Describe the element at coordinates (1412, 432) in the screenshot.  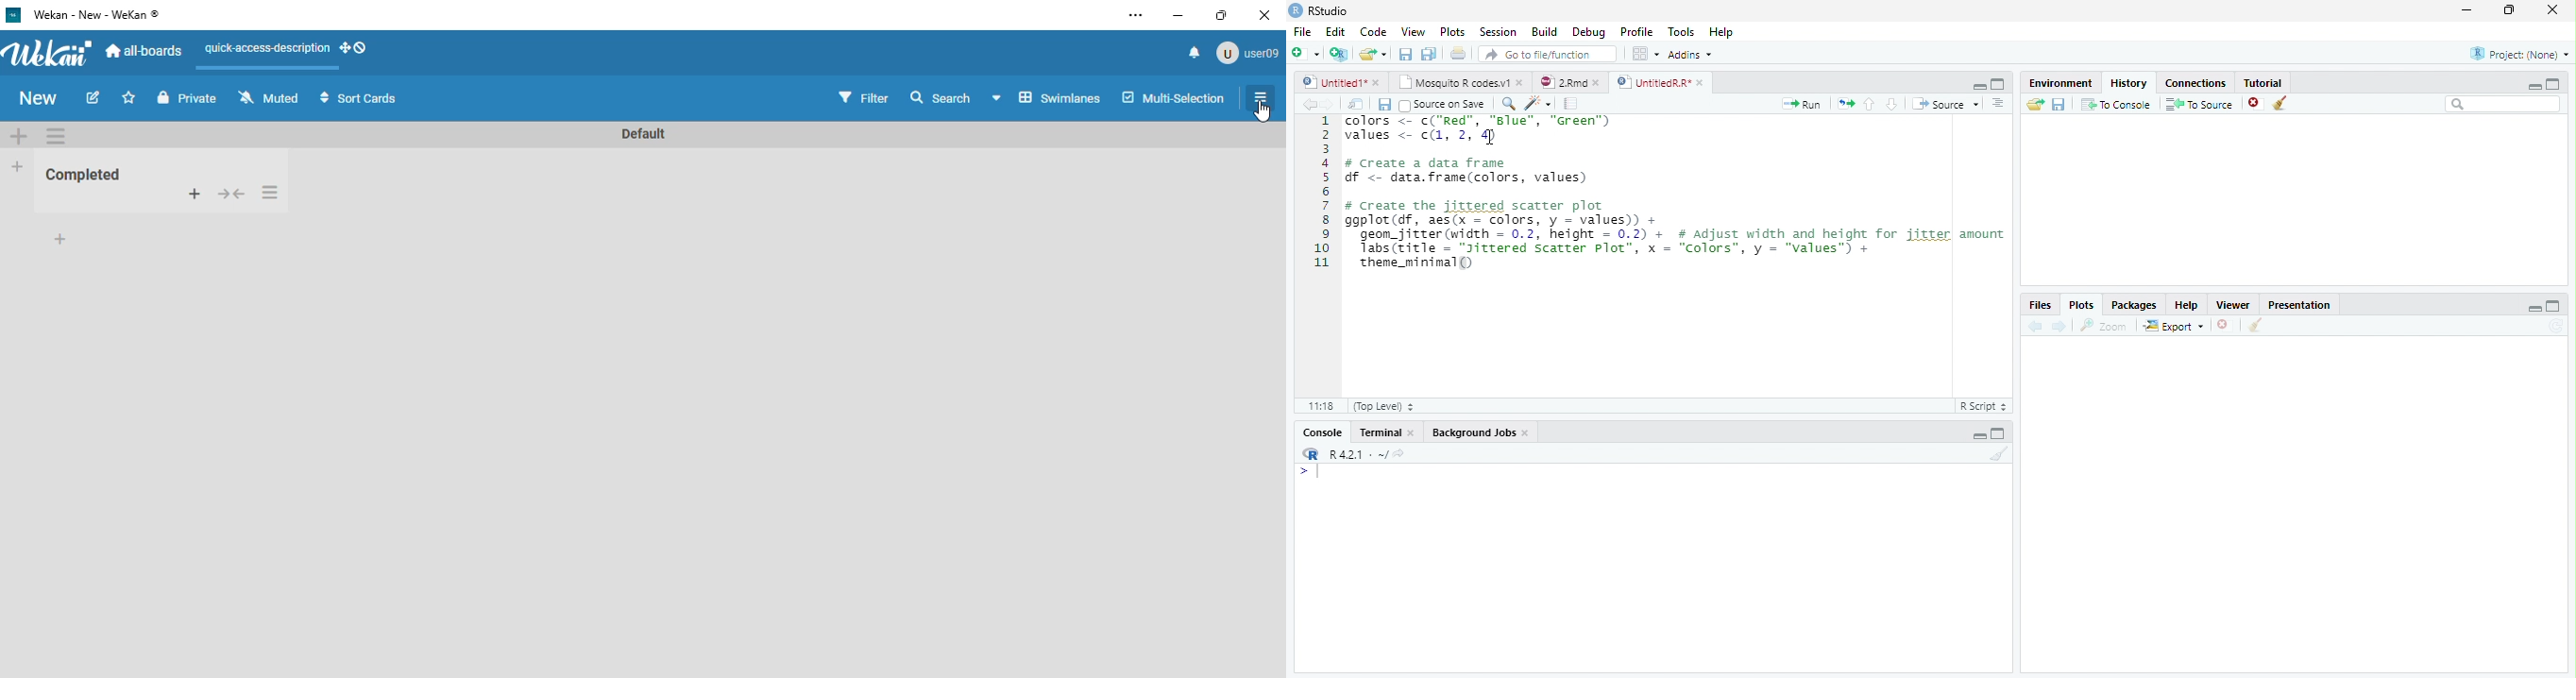
I see `close` at that location.